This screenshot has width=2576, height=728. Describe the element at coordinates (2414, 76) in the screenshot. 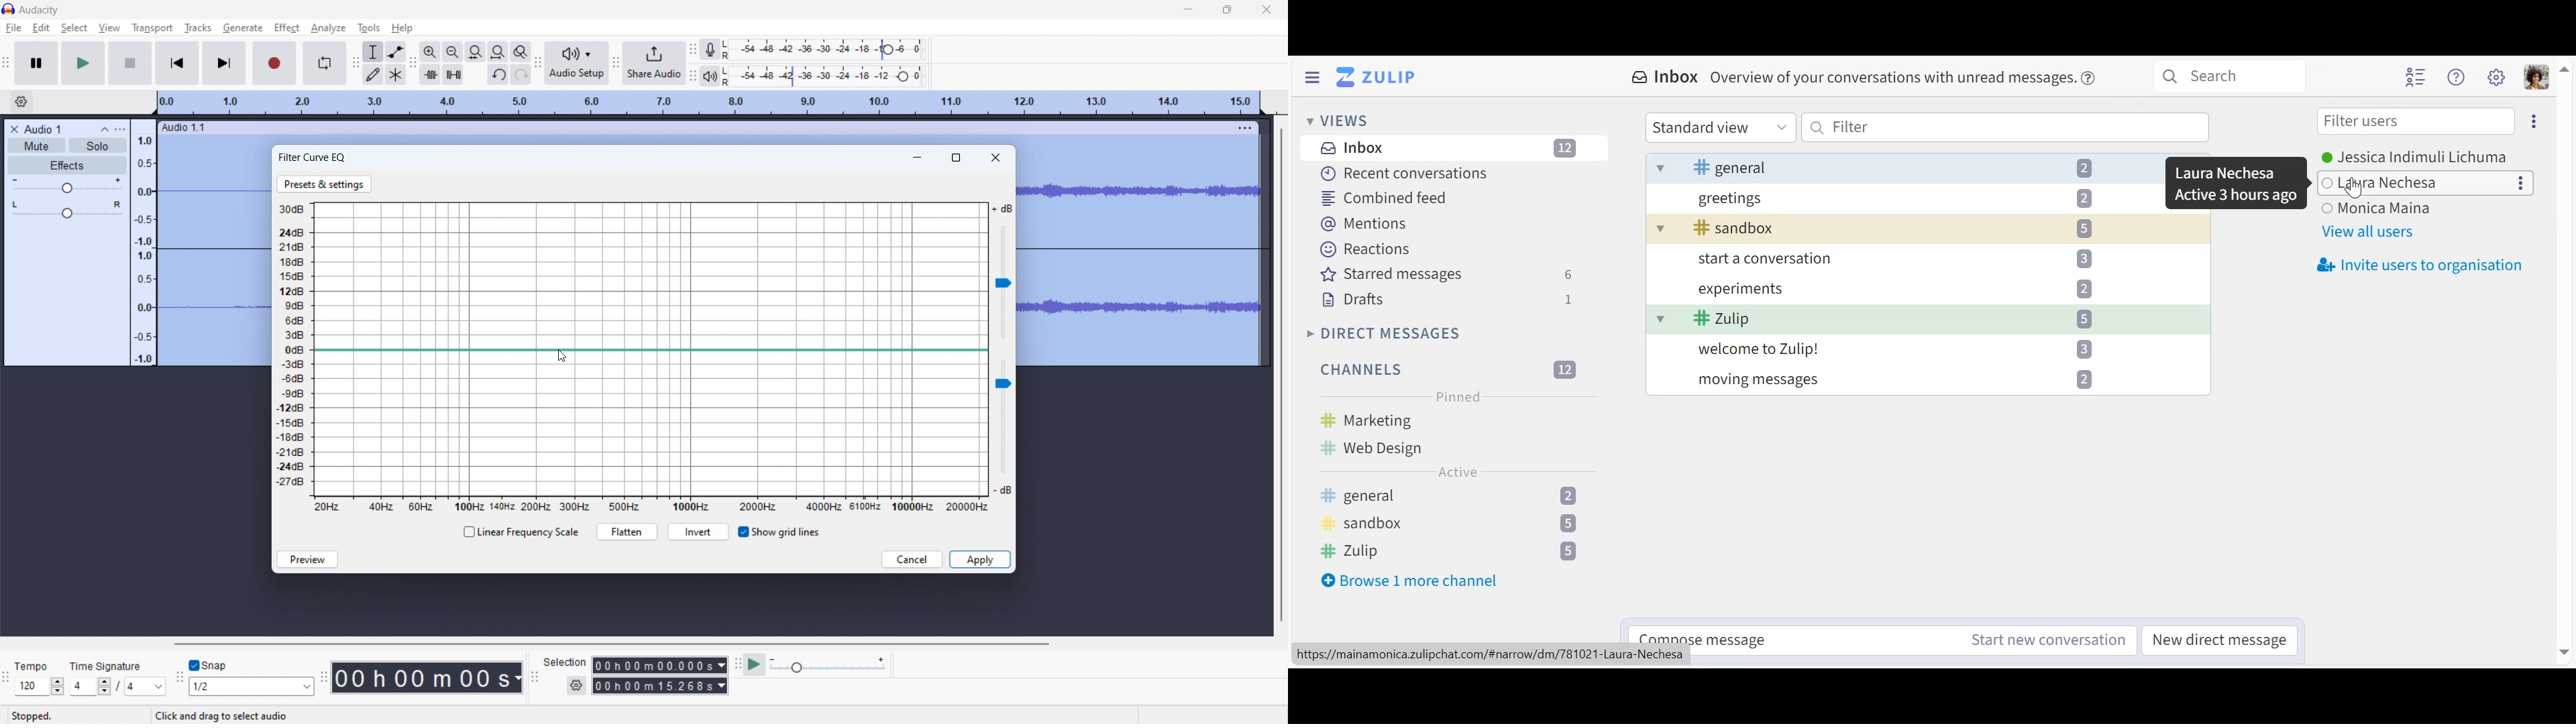

I see `Hide user list` at that location.